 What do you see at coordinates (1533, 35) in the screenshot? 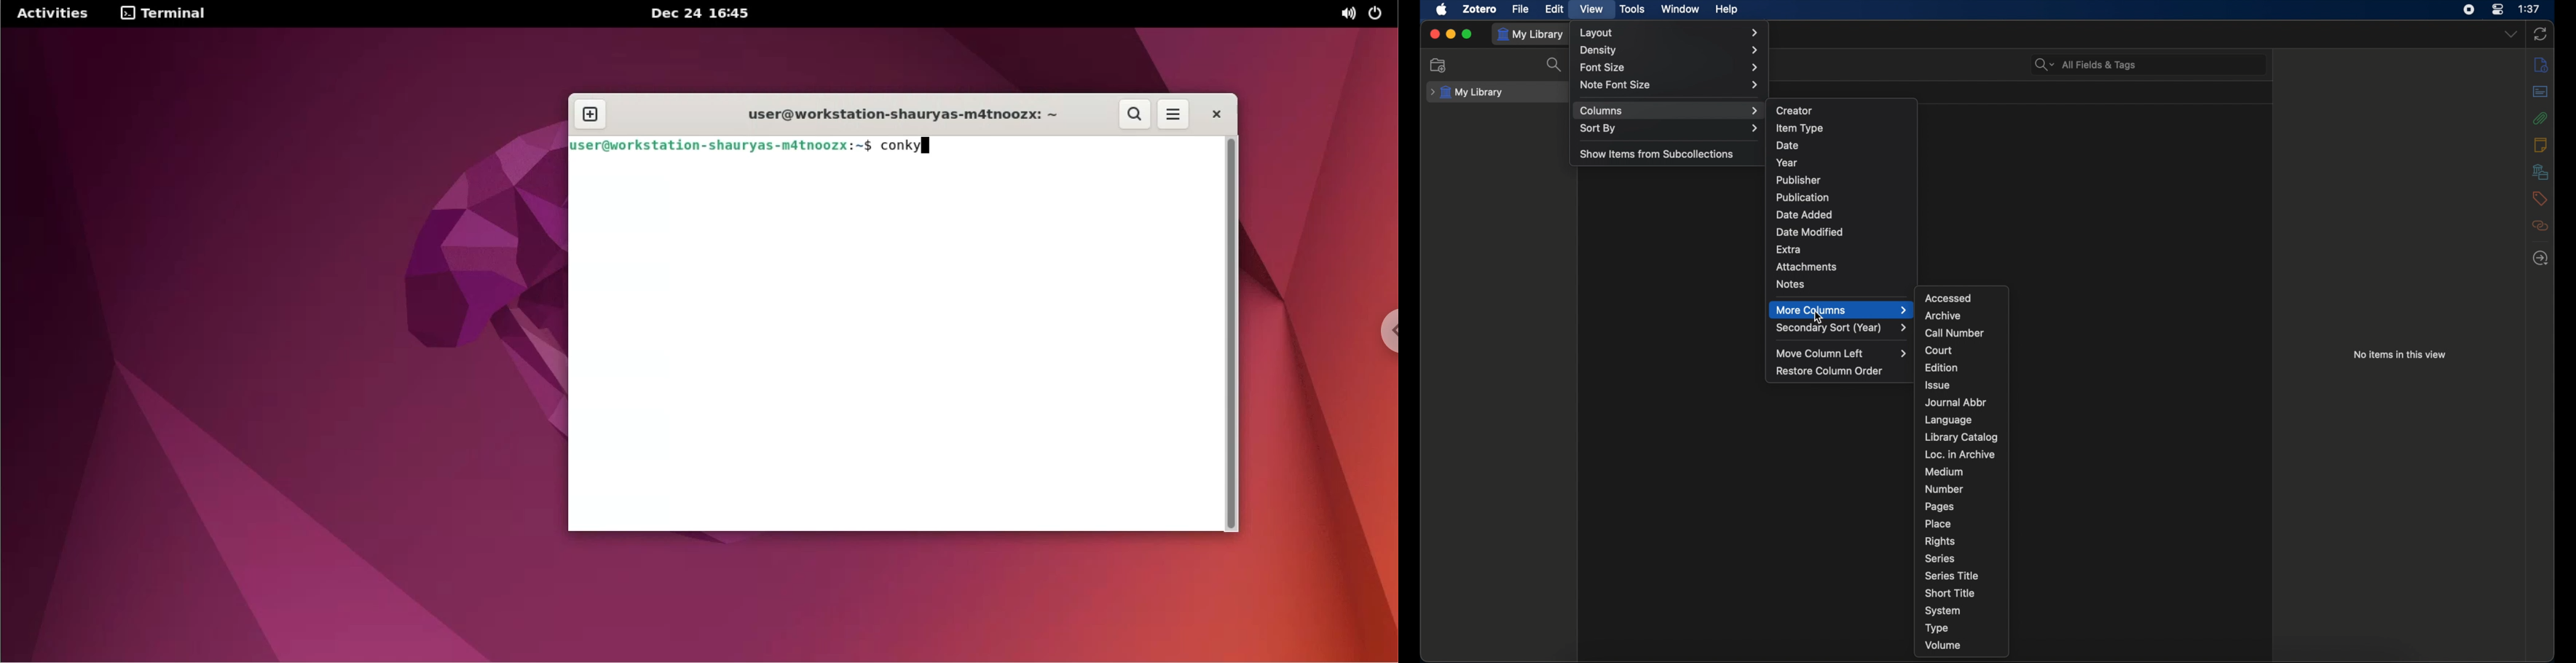
I see `my library` at bounding box center [1533, 35].